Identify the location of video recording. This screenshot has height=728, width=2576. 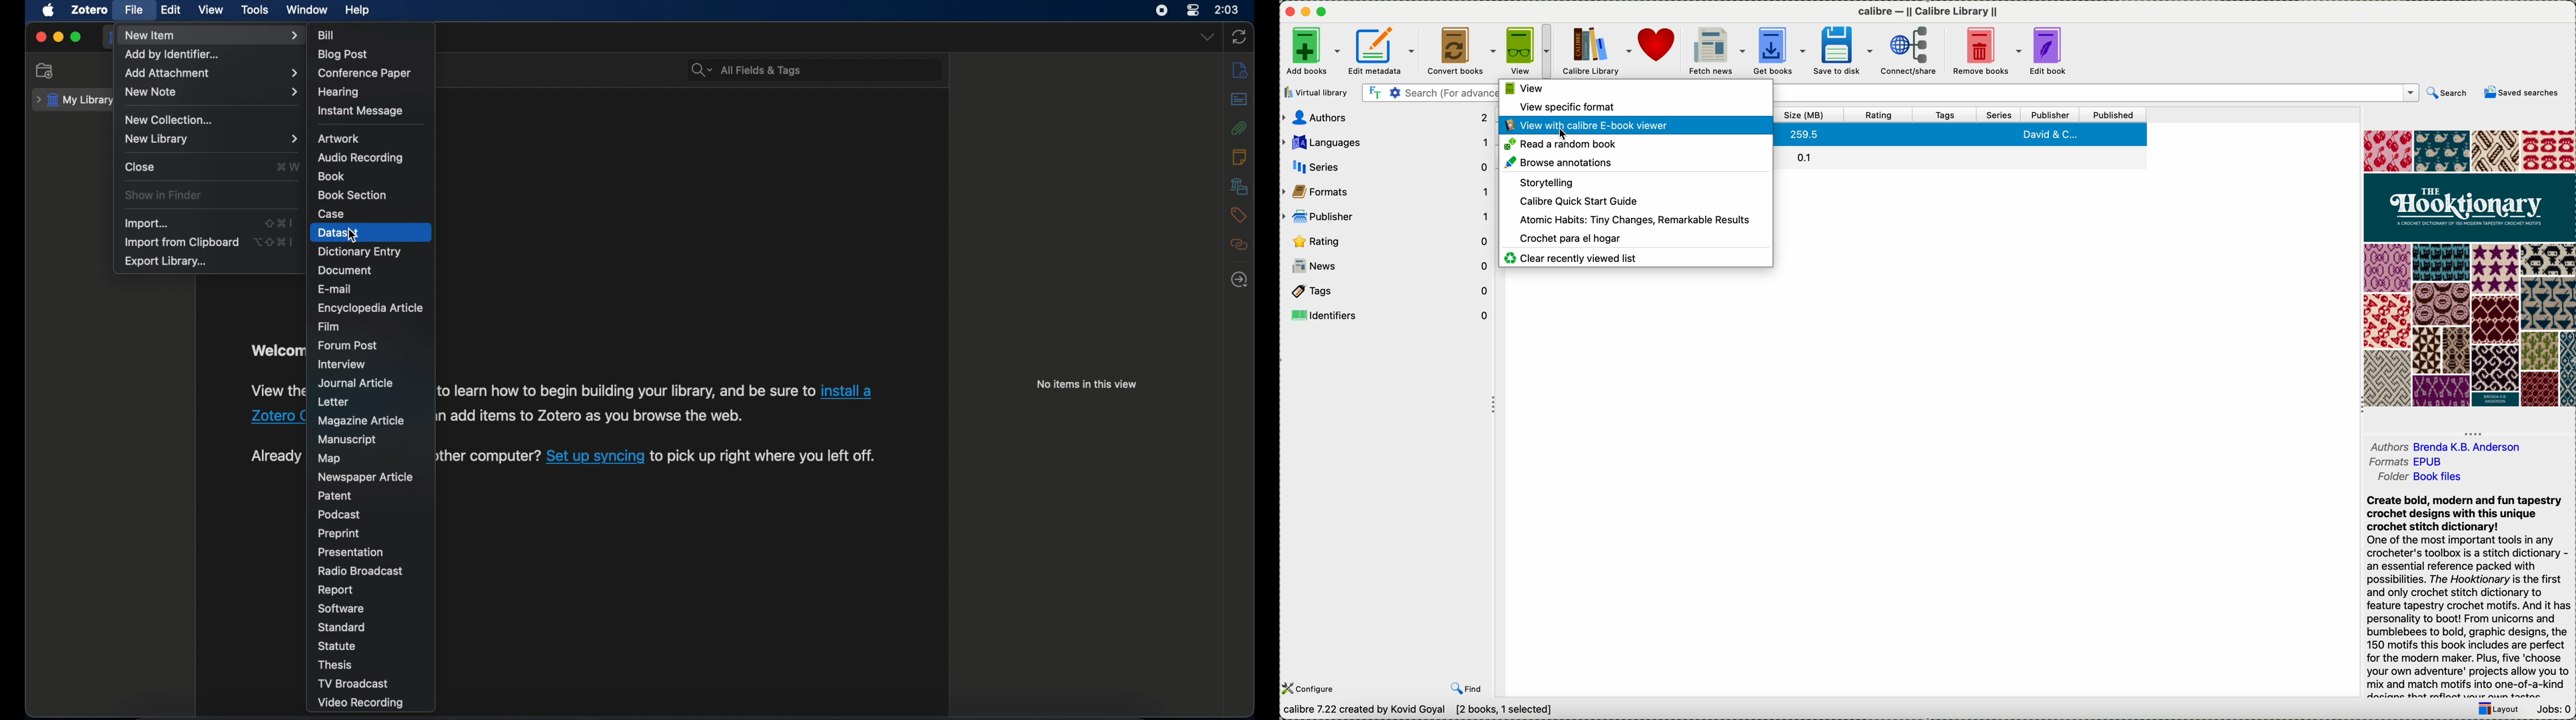
(360, 703).